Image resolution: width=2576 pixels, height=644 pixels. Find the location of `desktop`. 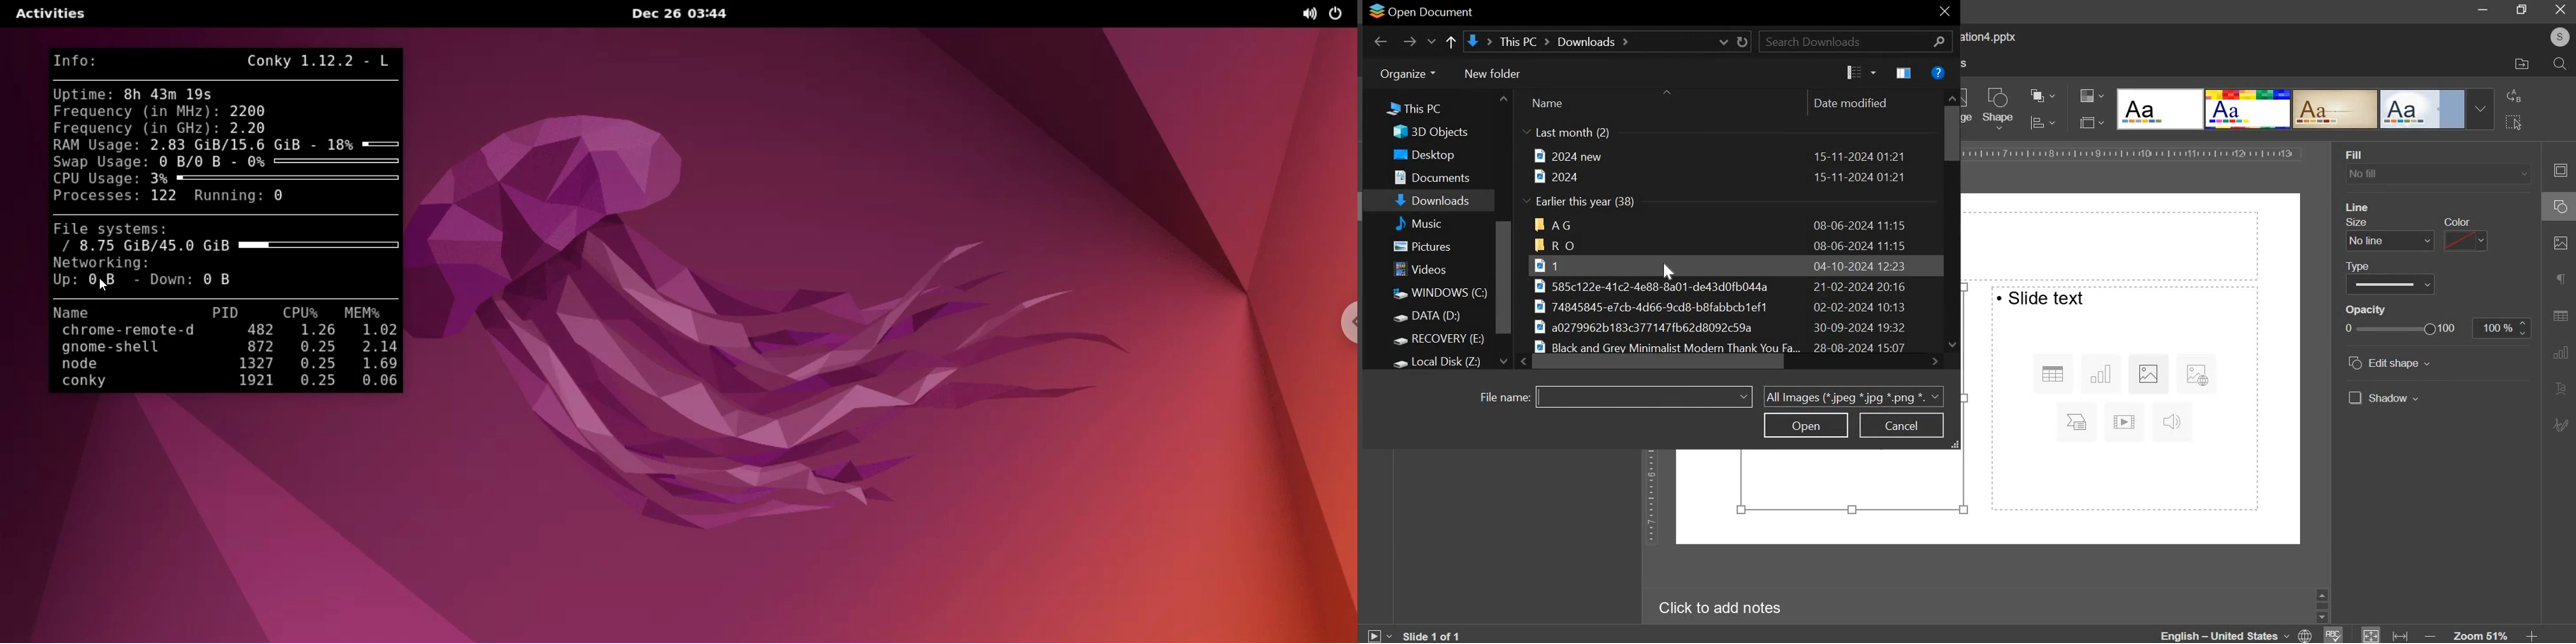

desktop is located at coordinates (1432, 155).